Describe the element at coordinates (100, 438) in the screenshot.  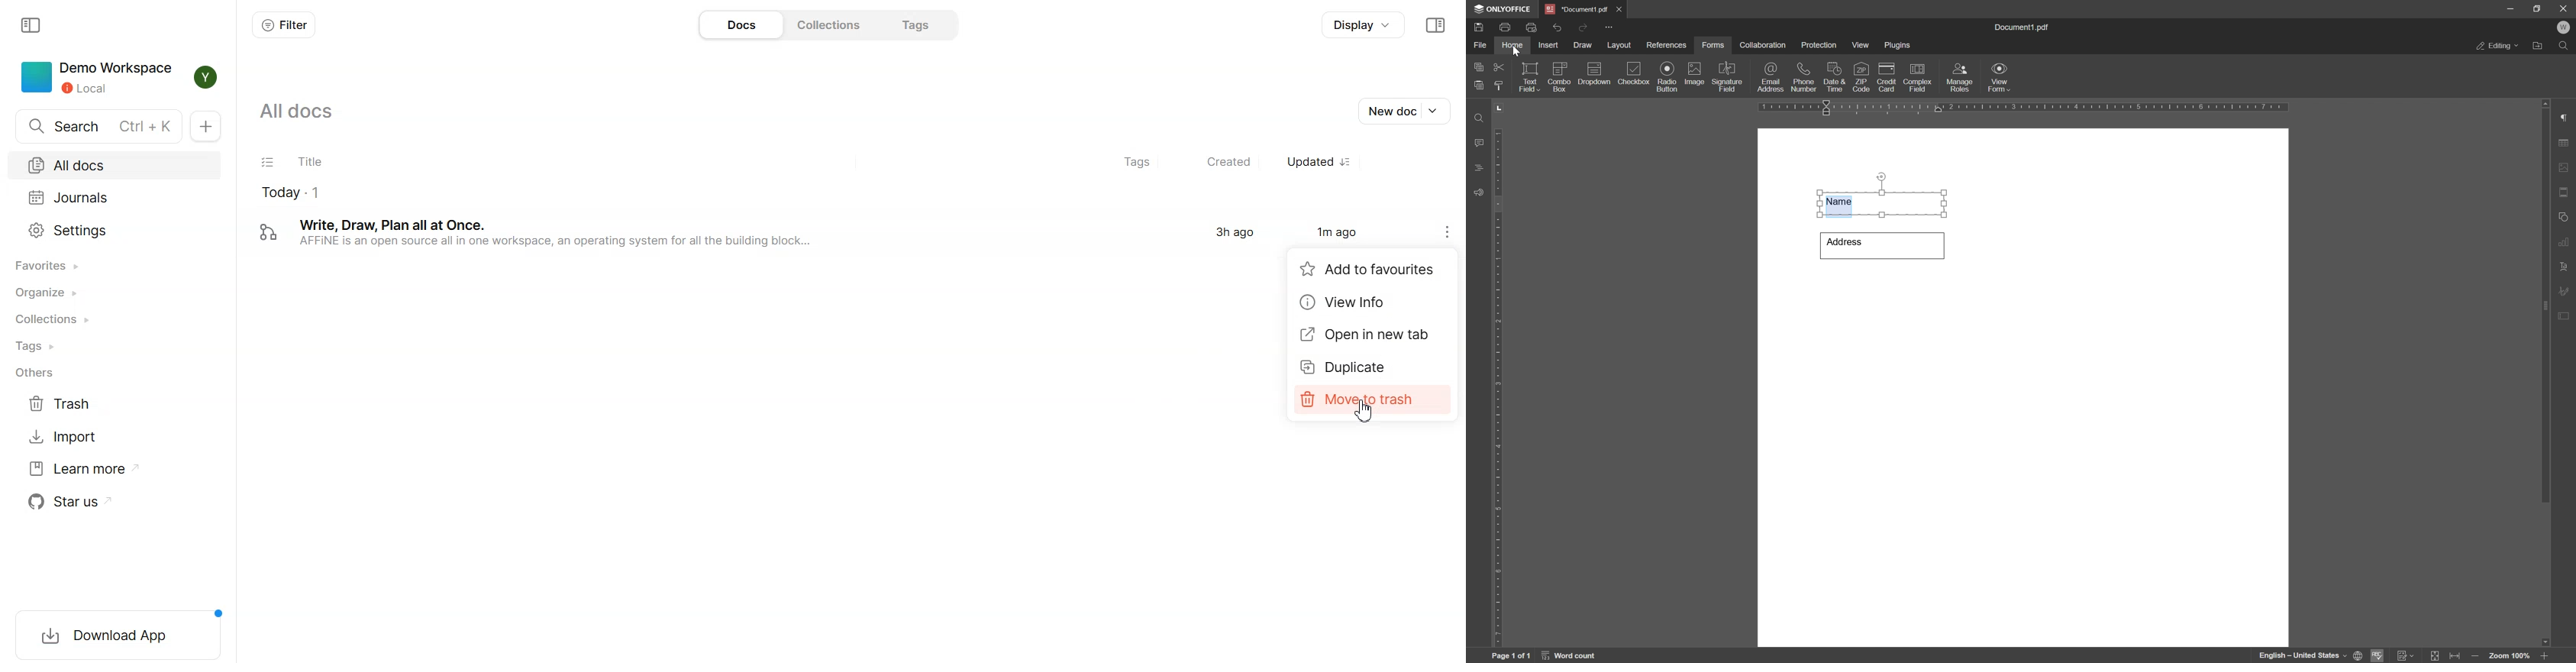
I see `Import` at that location.